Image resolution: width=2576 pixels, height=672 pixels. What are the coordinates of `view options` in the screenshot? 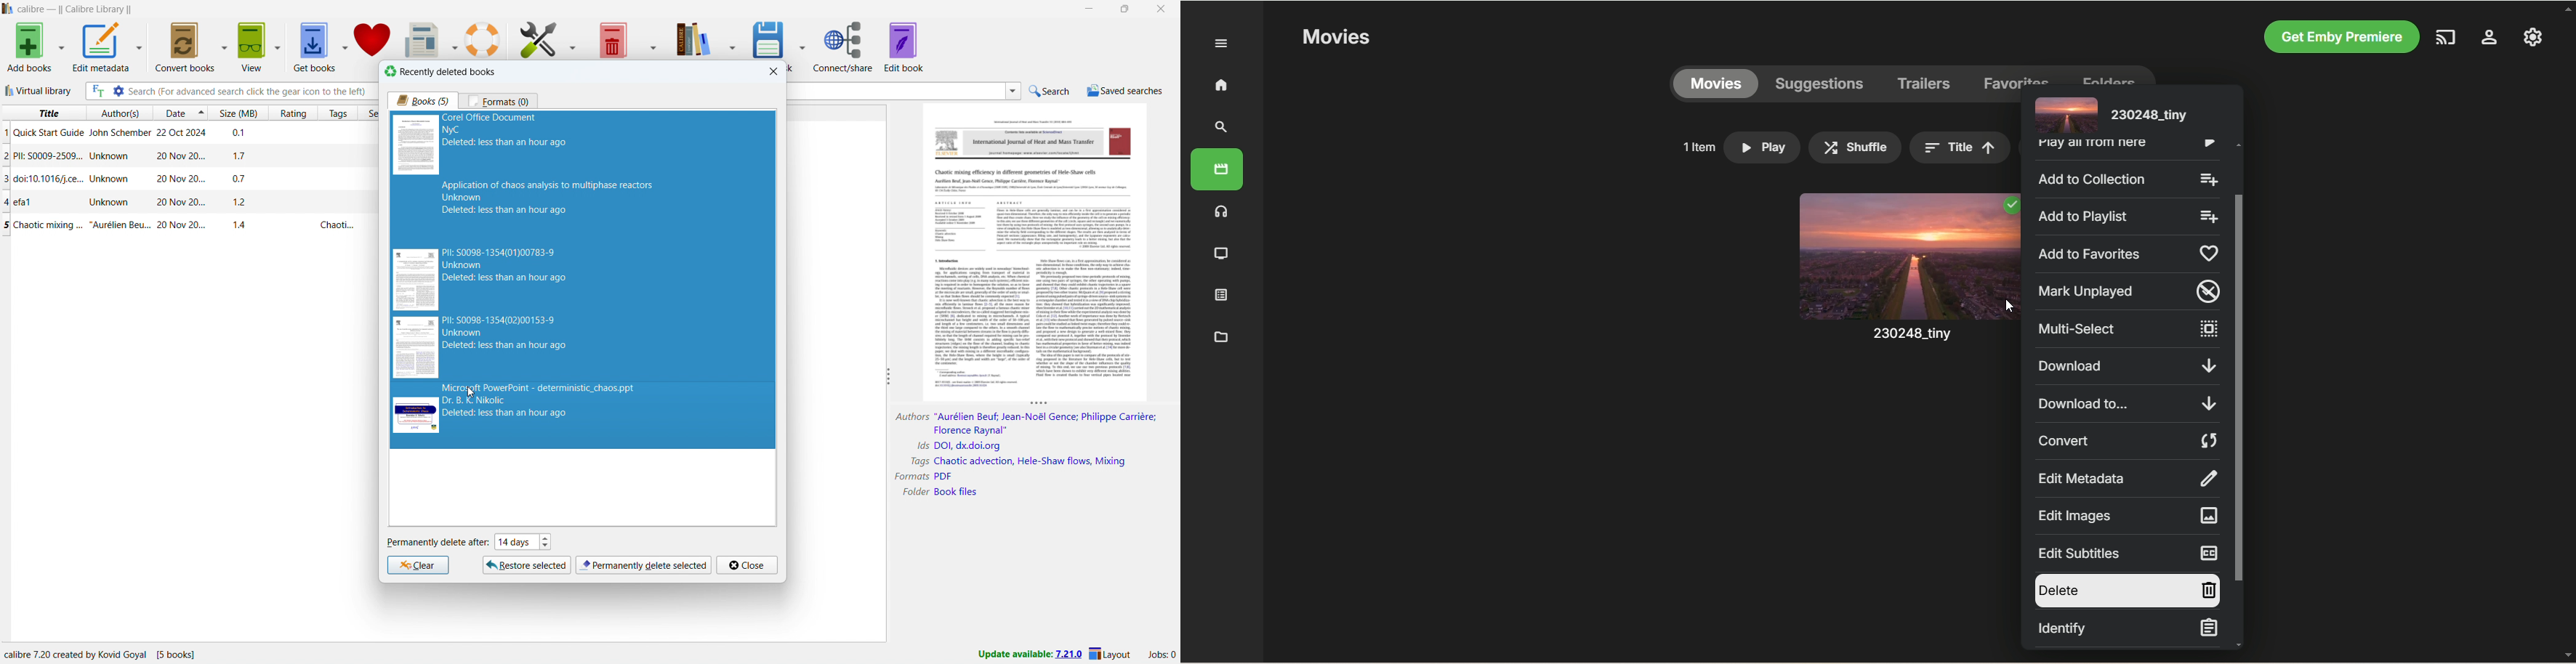 It's located at (277, 46).